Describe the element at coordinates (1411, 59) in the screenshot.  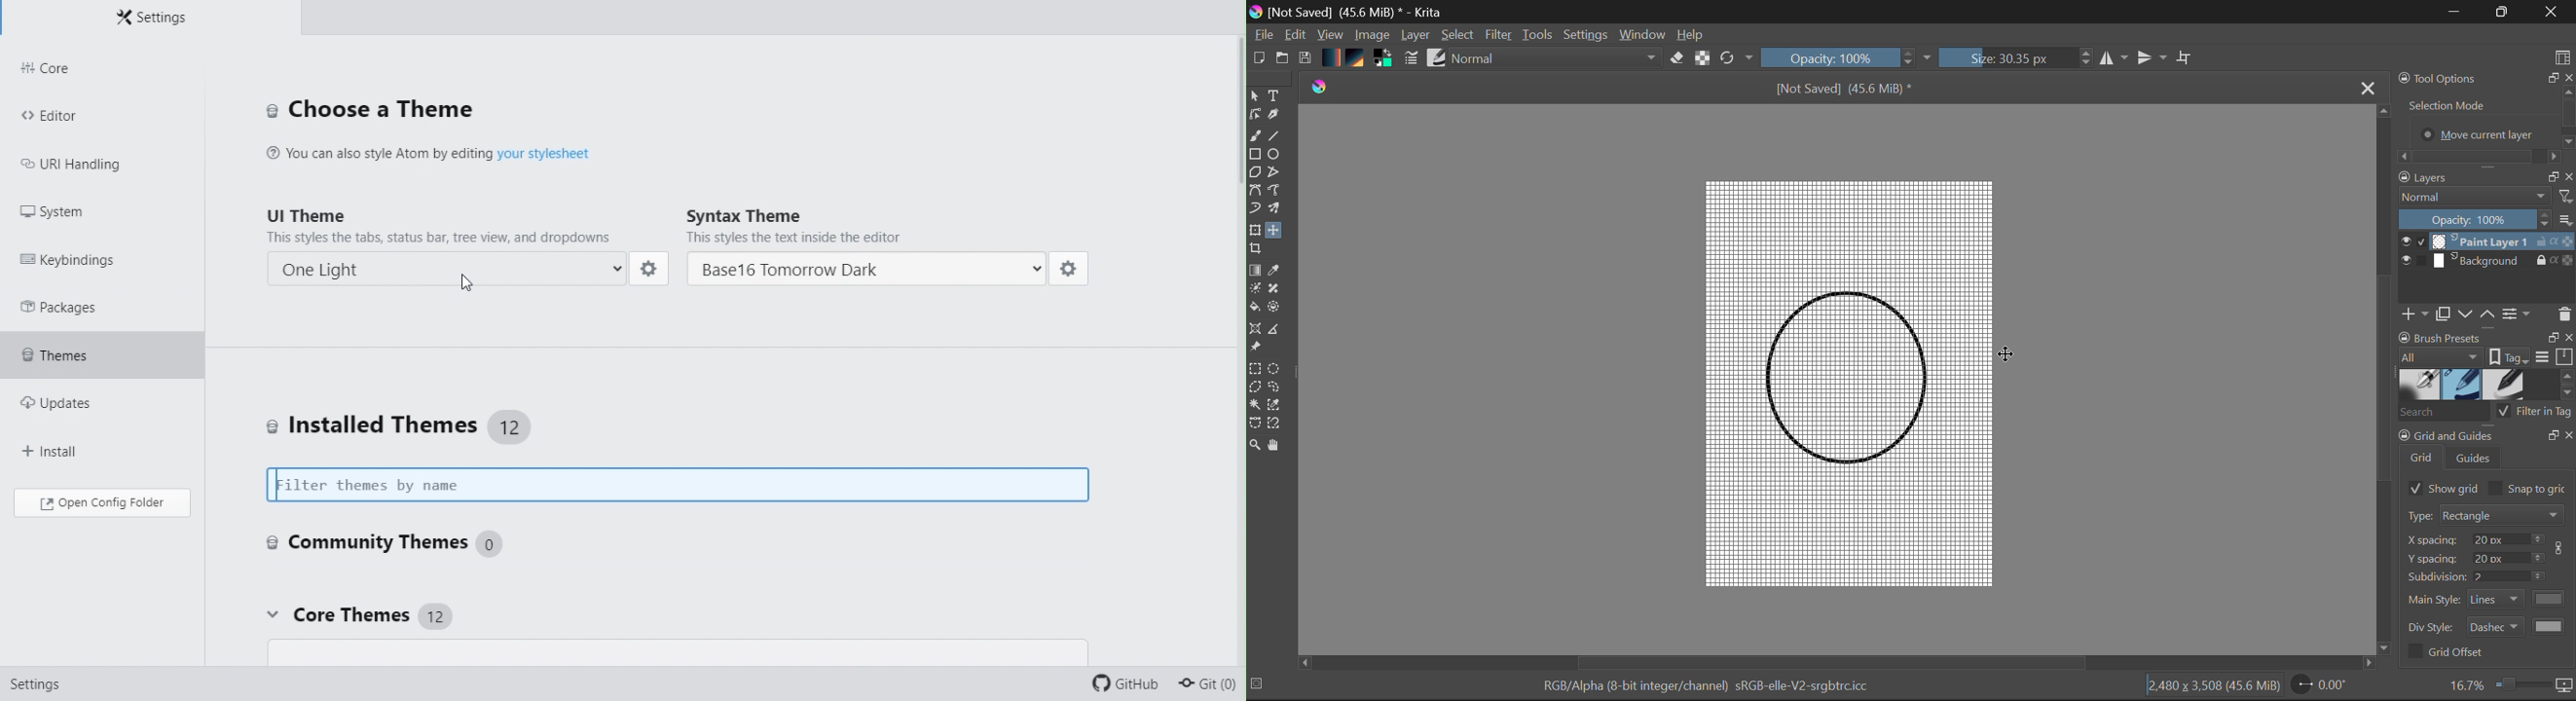
I see `Brush Settings` at that location.